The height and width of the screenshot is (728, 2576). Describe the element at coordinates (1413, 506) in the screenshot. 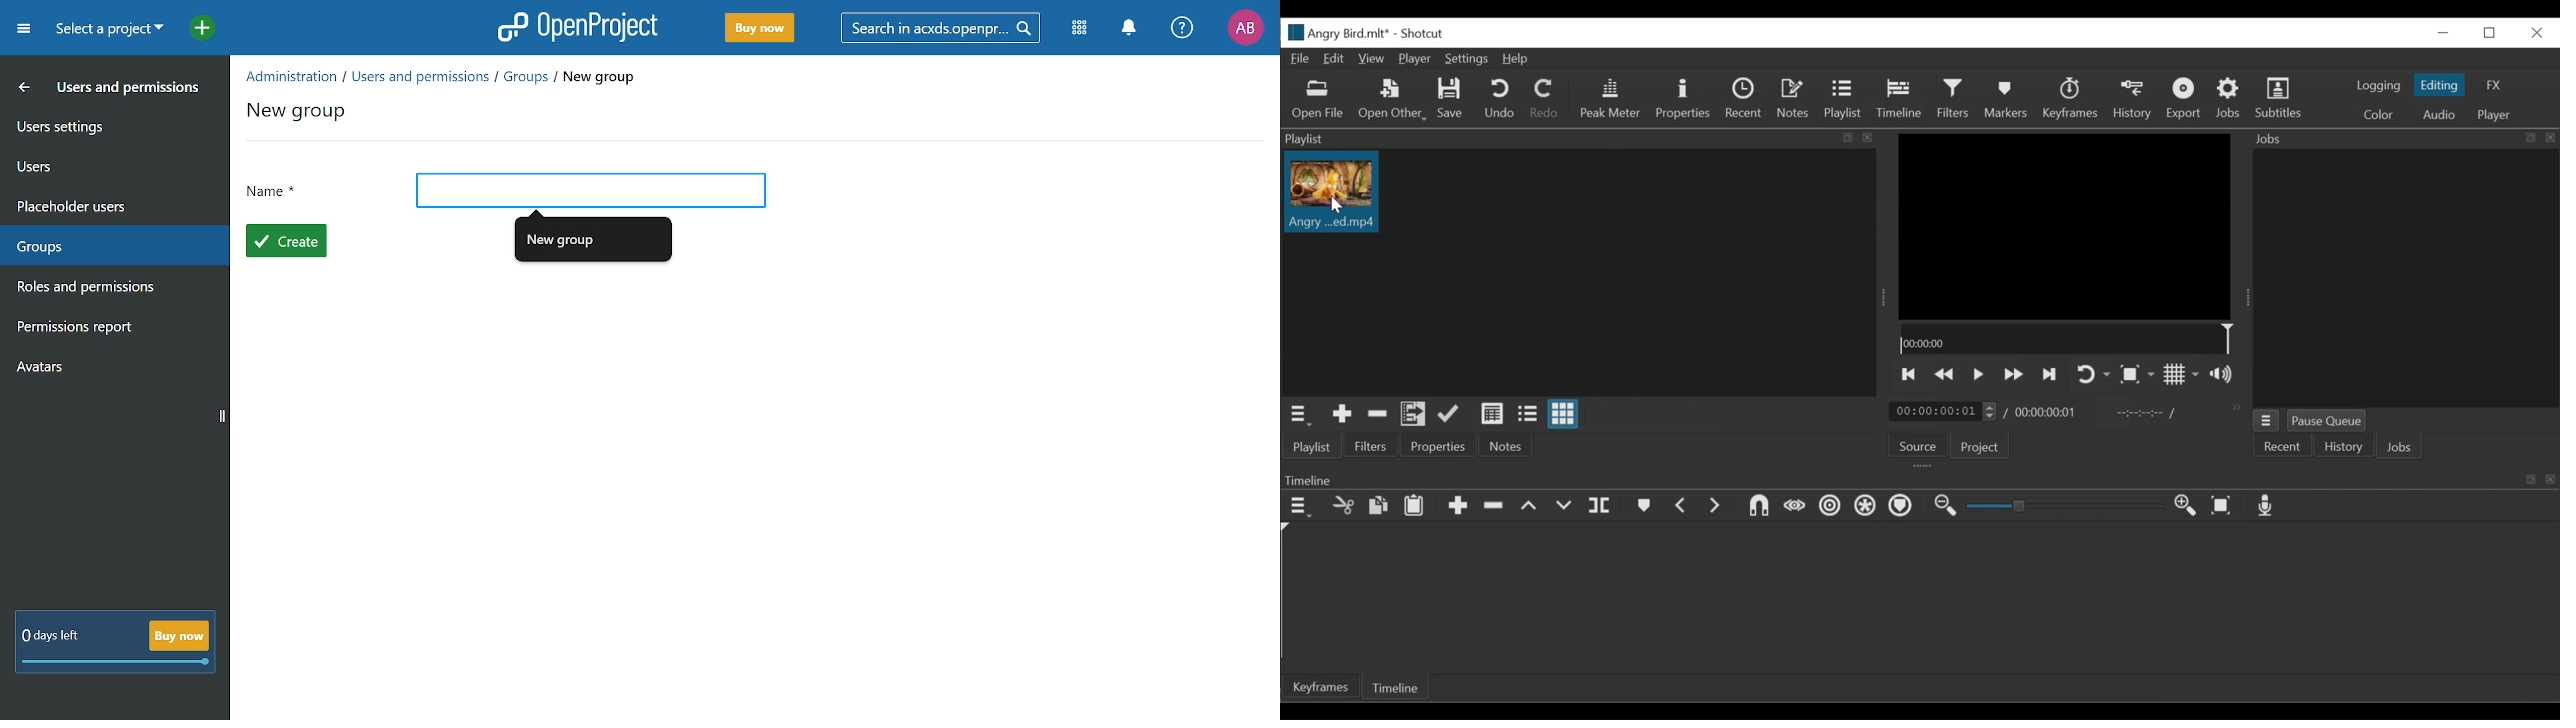

I see `Paste` at that location.